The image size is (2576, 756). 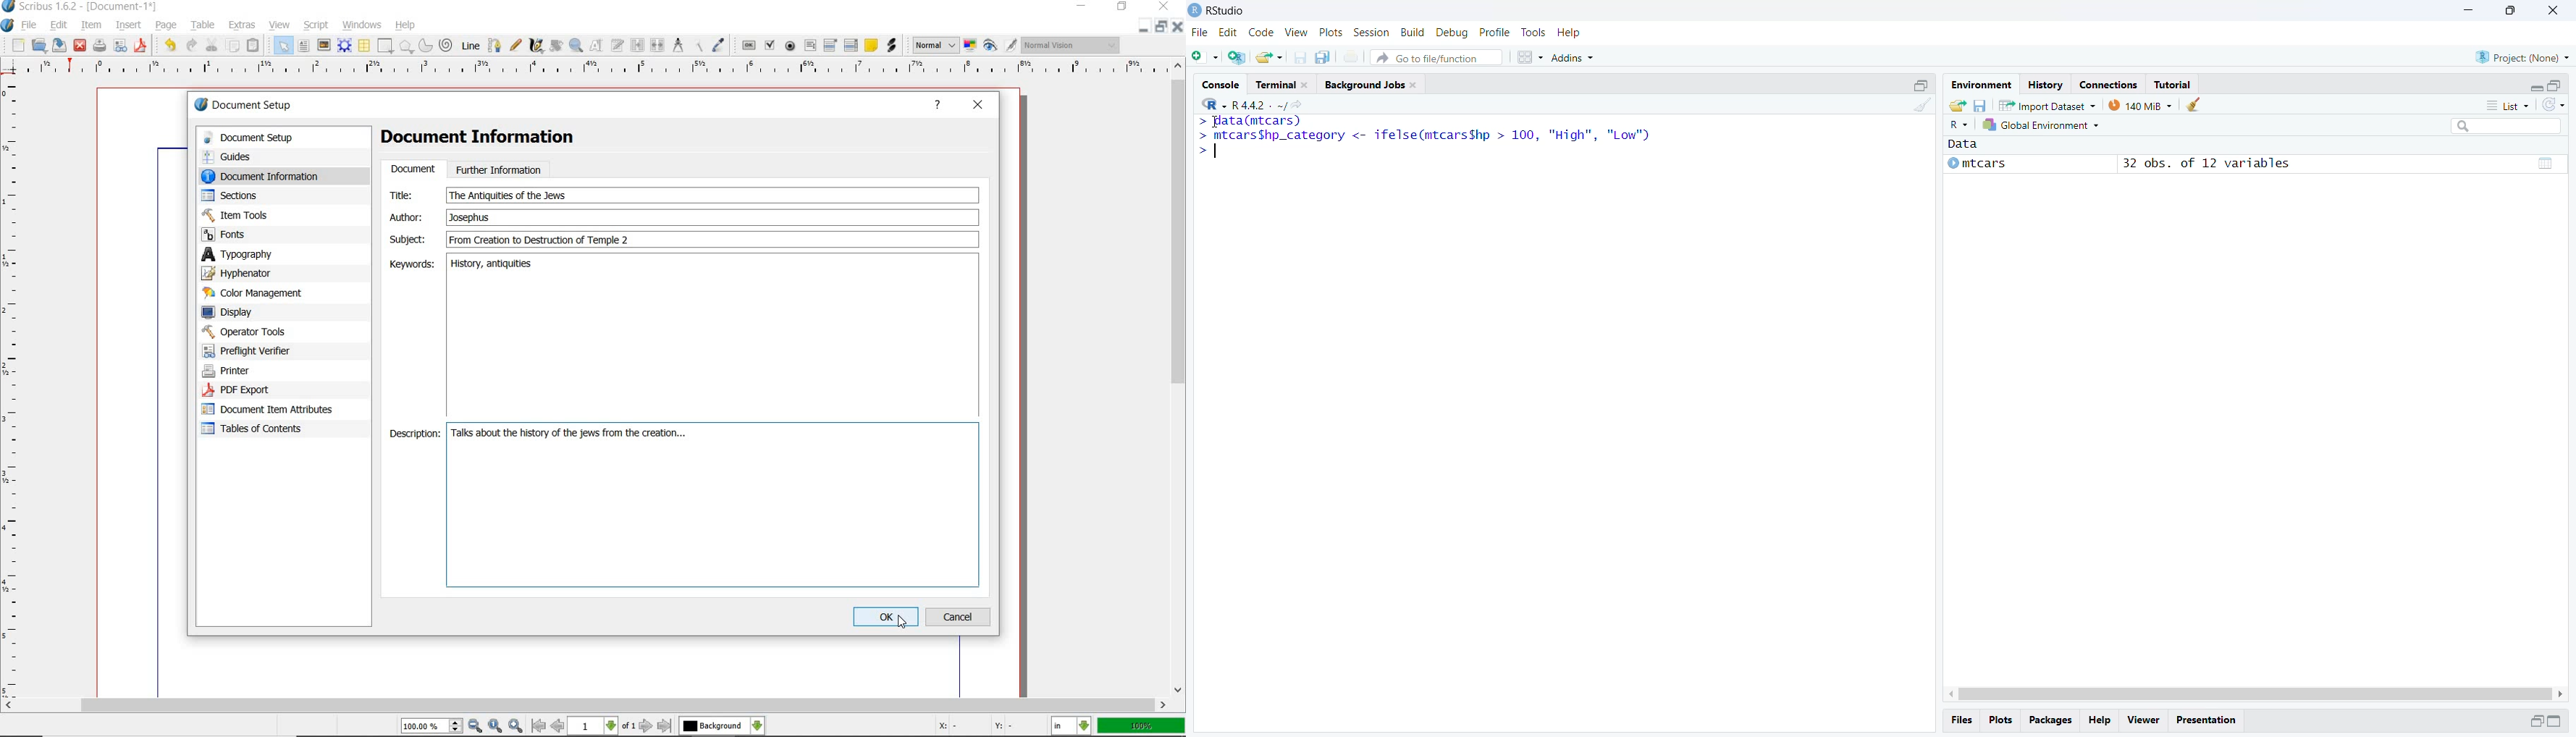 What do you see at coordinates (585, 706) in the screenshot?
I see `scrollbar` at bounding box center [585, 706].